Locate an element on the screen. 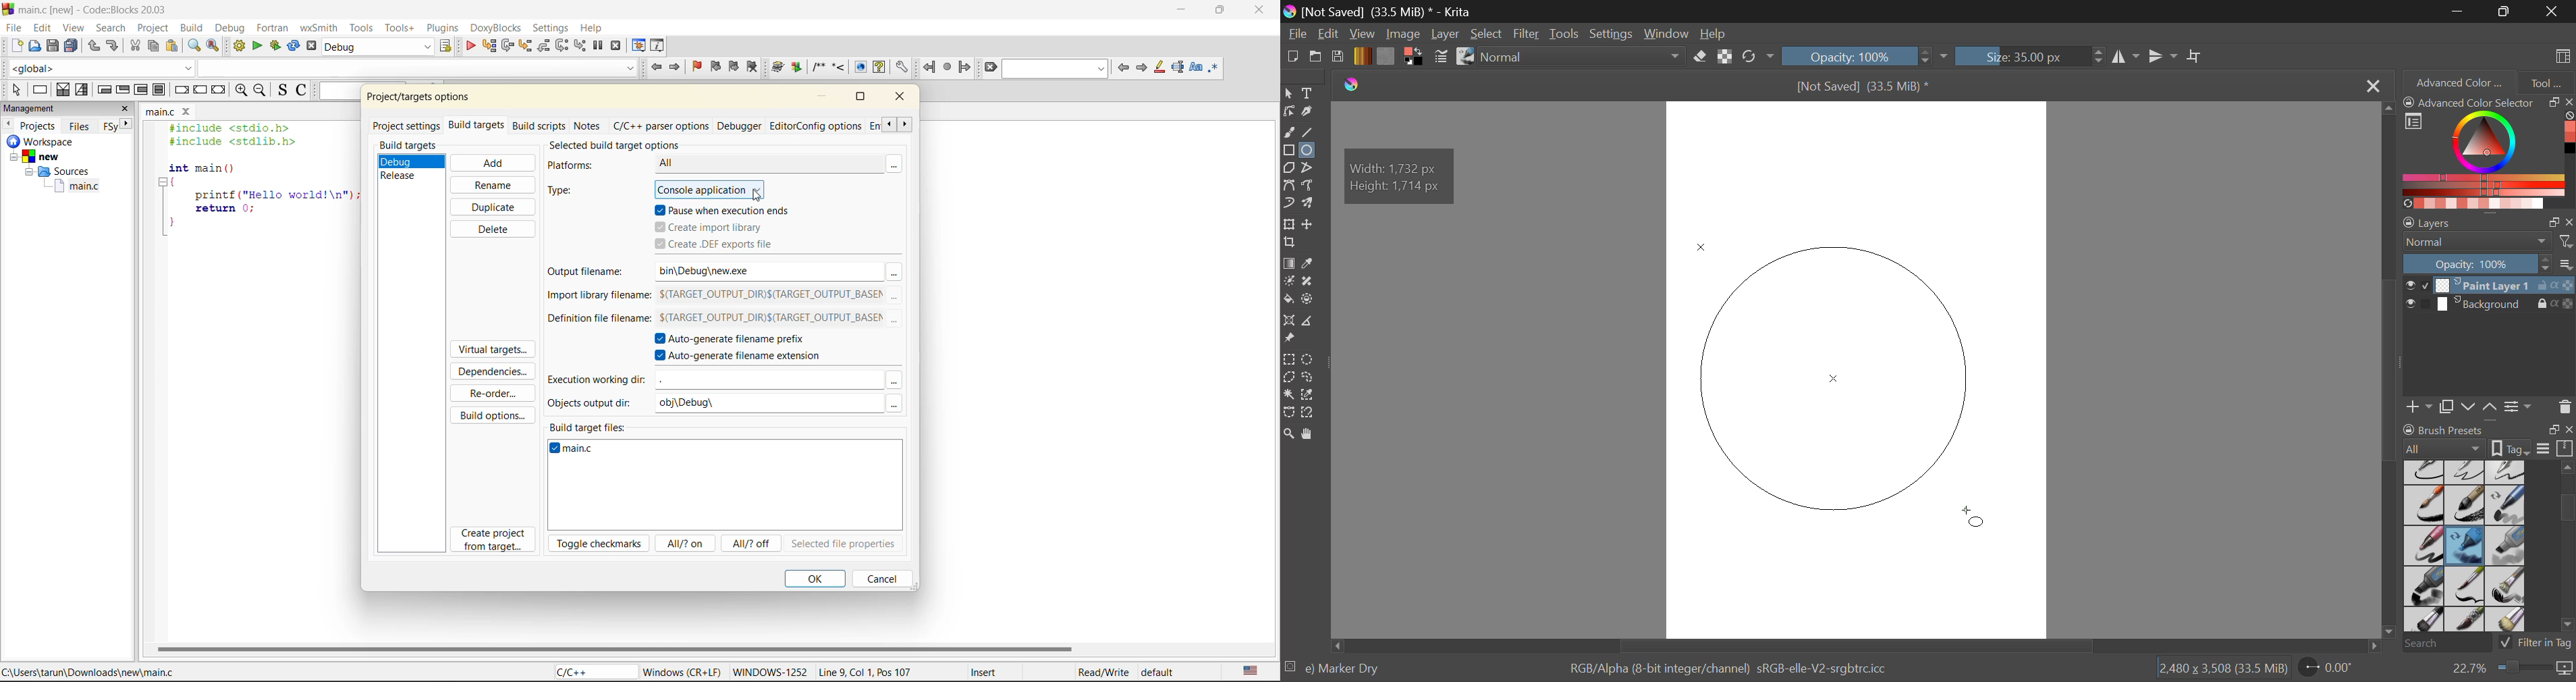 This screenshot has height=700, width=2576. rebuild is located at coordinates (295, 45).